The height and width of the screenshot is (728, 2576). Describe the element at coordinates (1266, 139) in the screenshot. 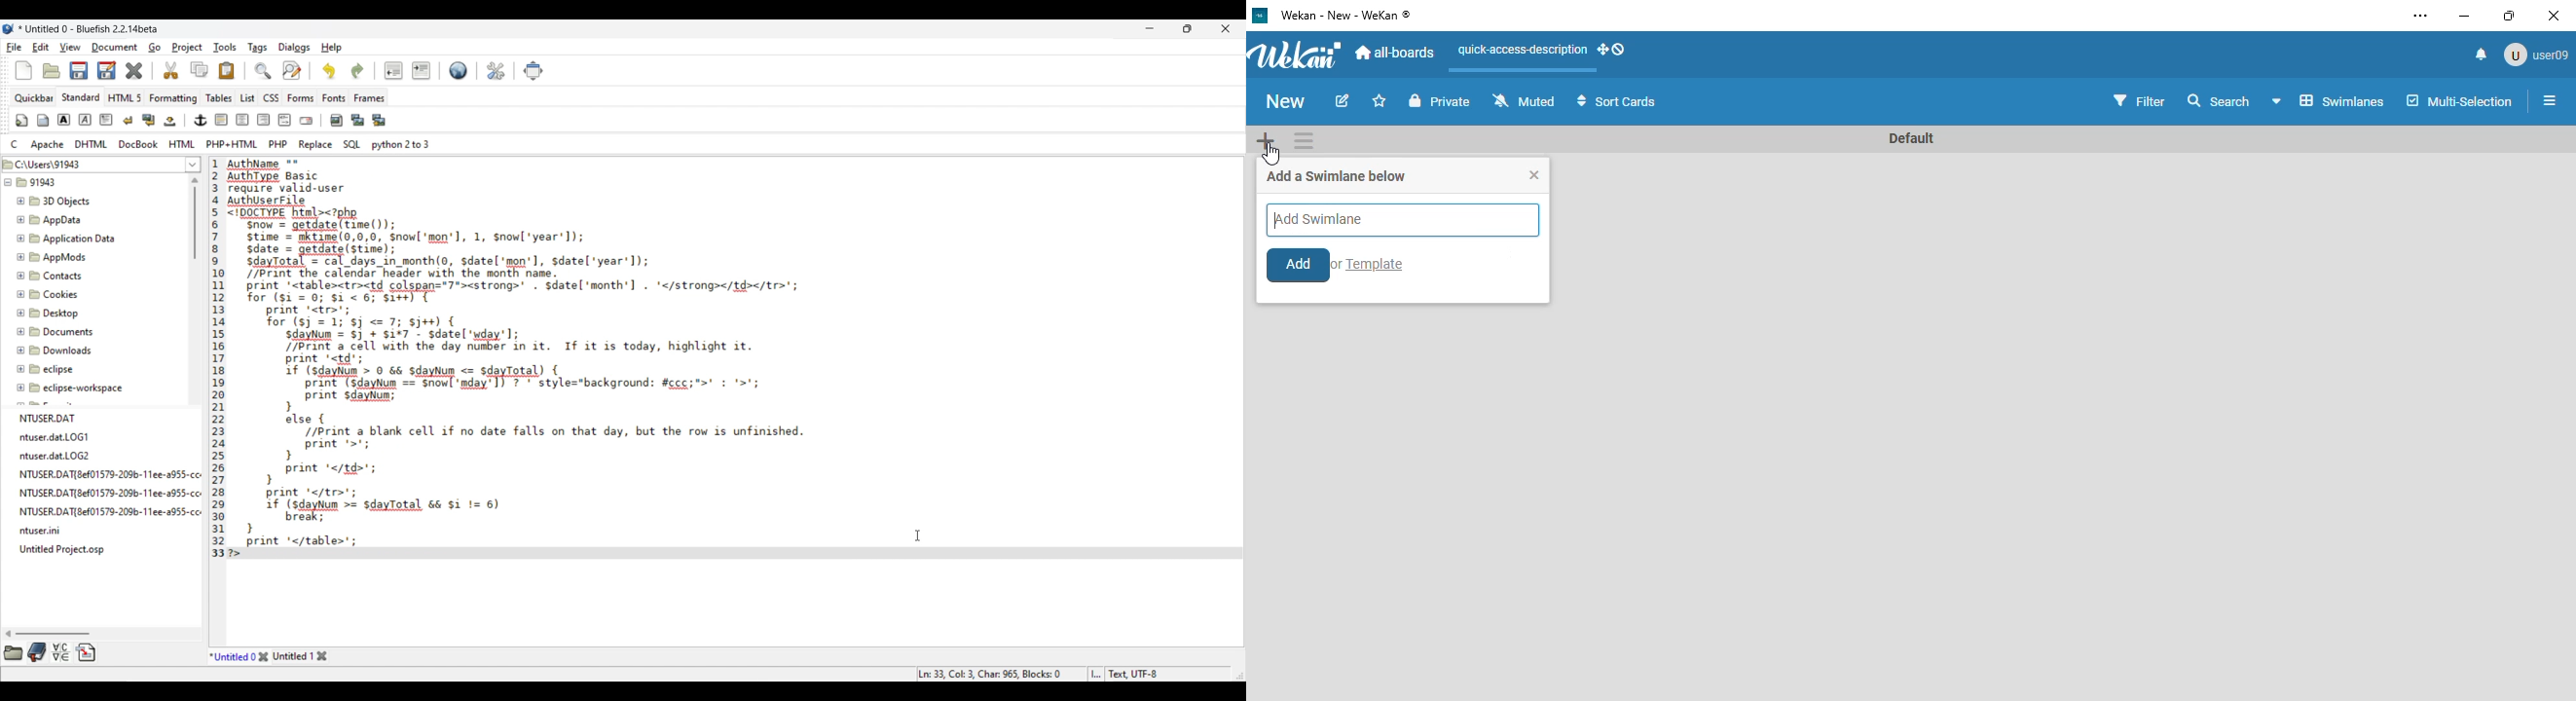

I see `add swimlane` at that location.